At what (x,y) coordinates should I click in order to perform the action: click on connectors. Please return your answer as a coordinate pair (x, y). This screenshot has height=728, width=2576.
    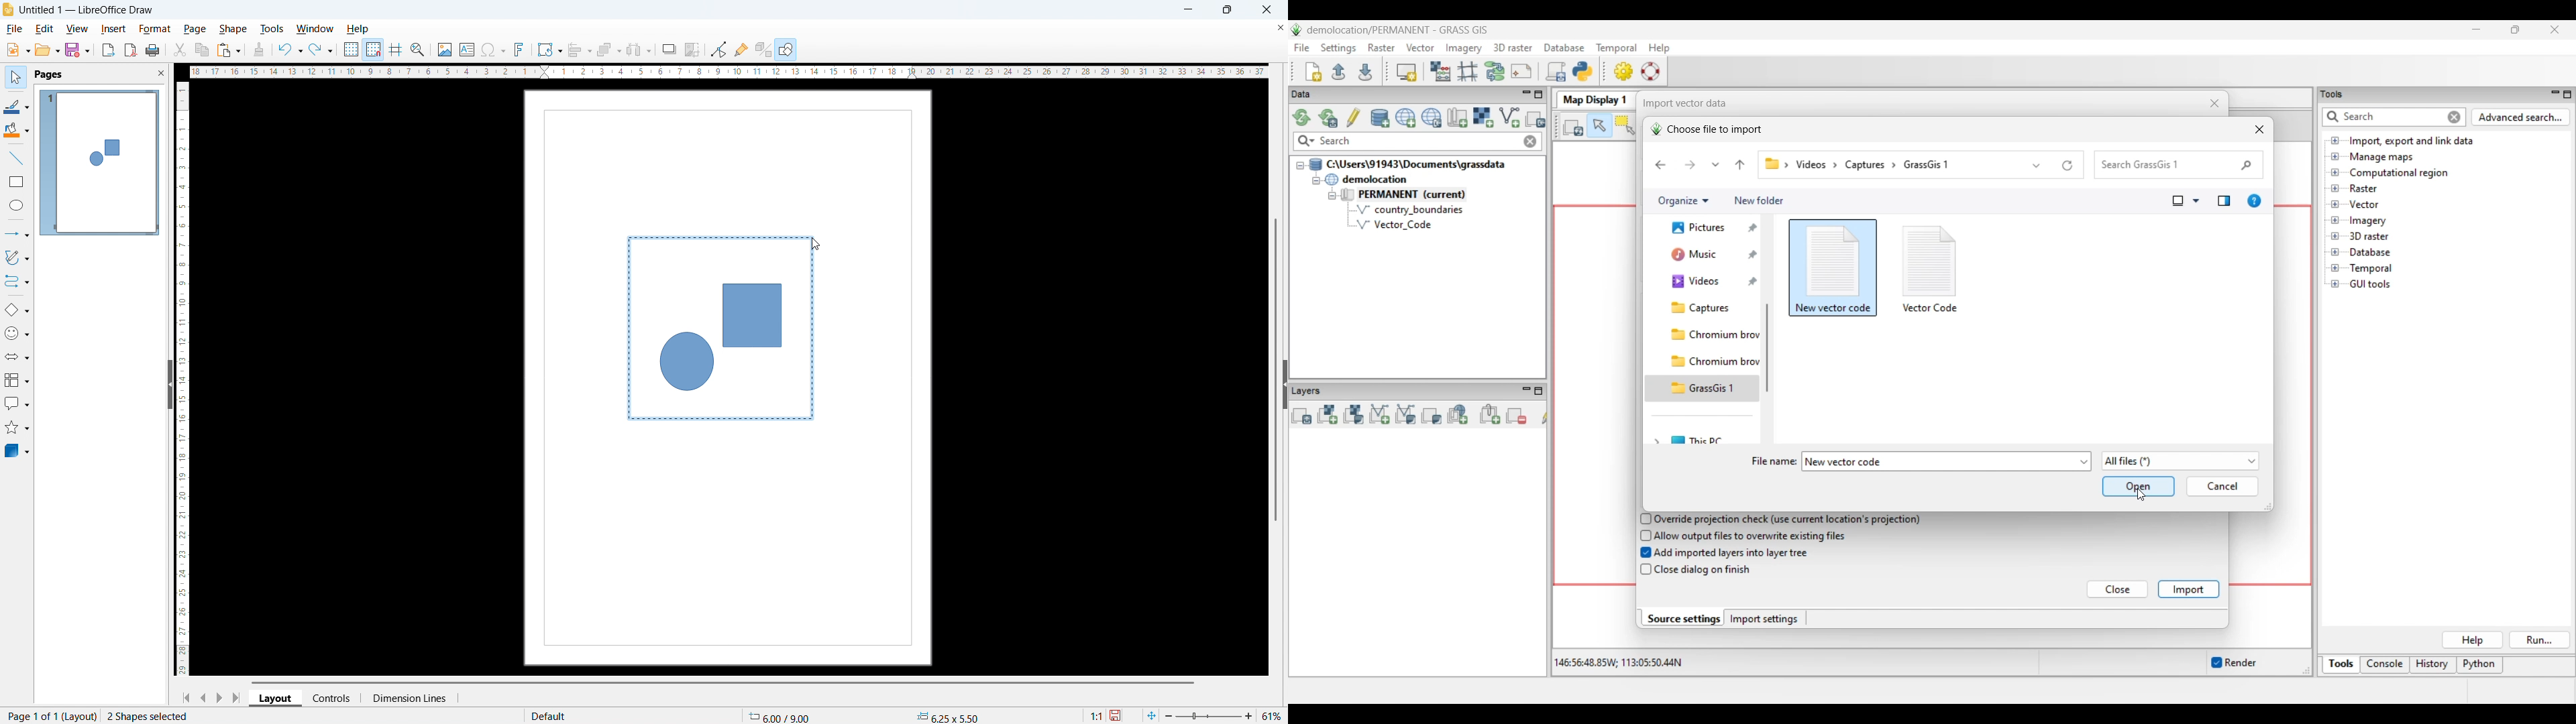
    Looking at the image, I should click on (17, 282).